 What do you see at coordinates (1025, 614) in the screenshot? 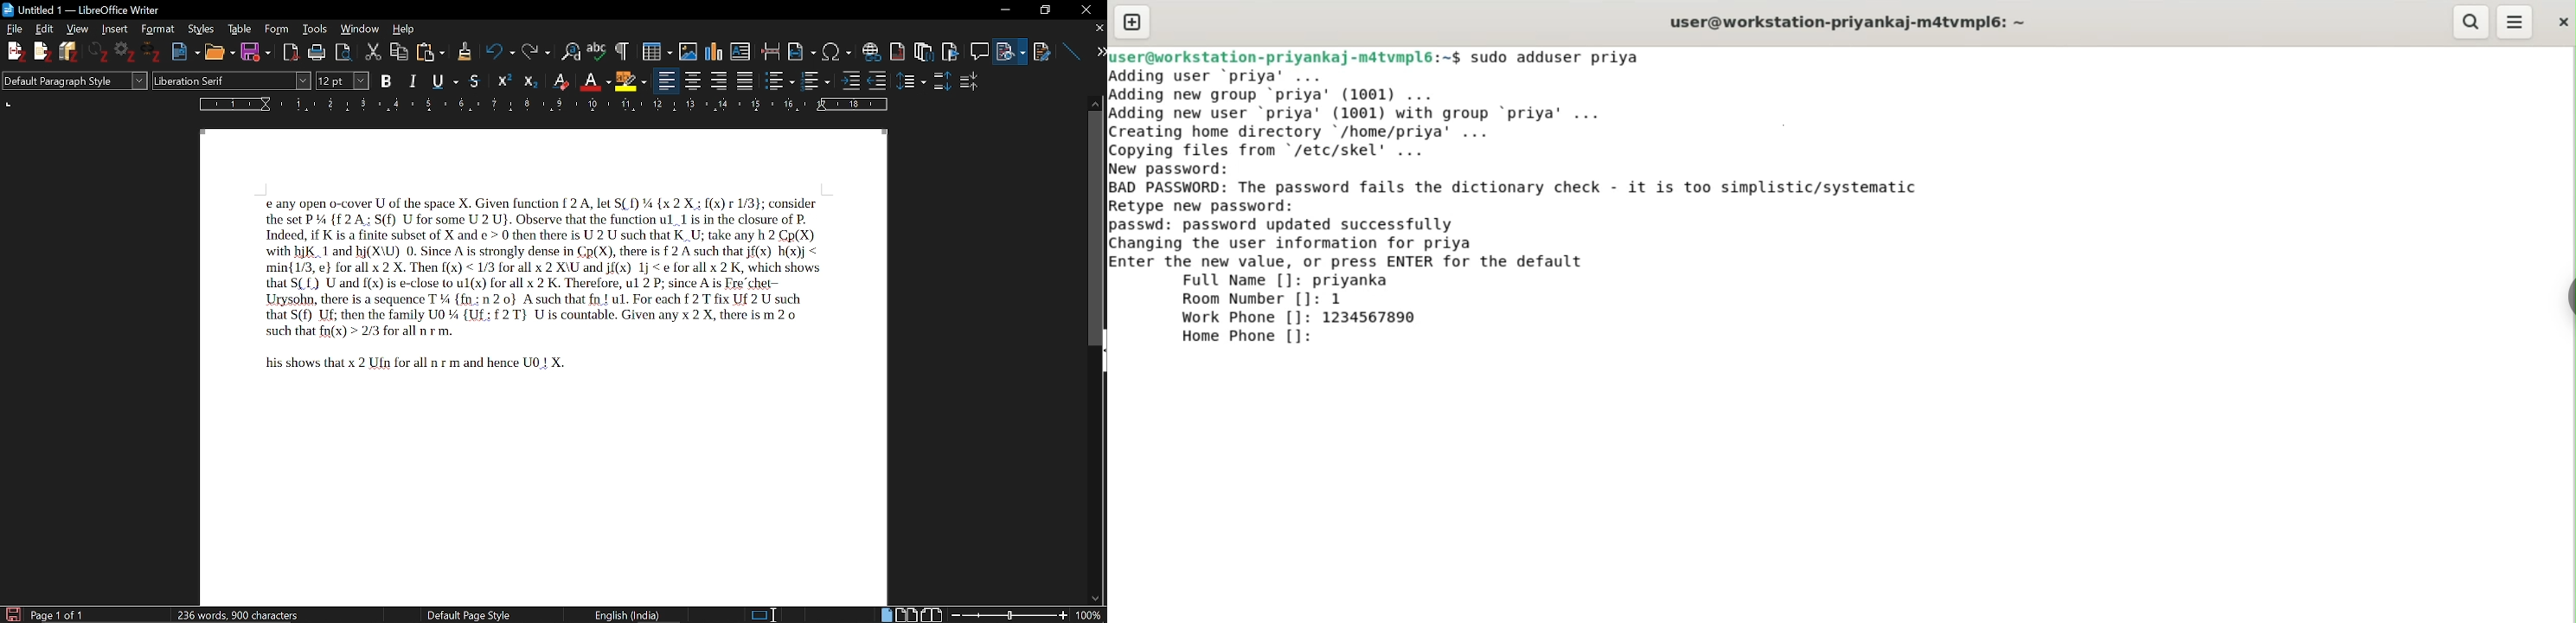
I see `change zoom` at bounding box center [1025, 614].